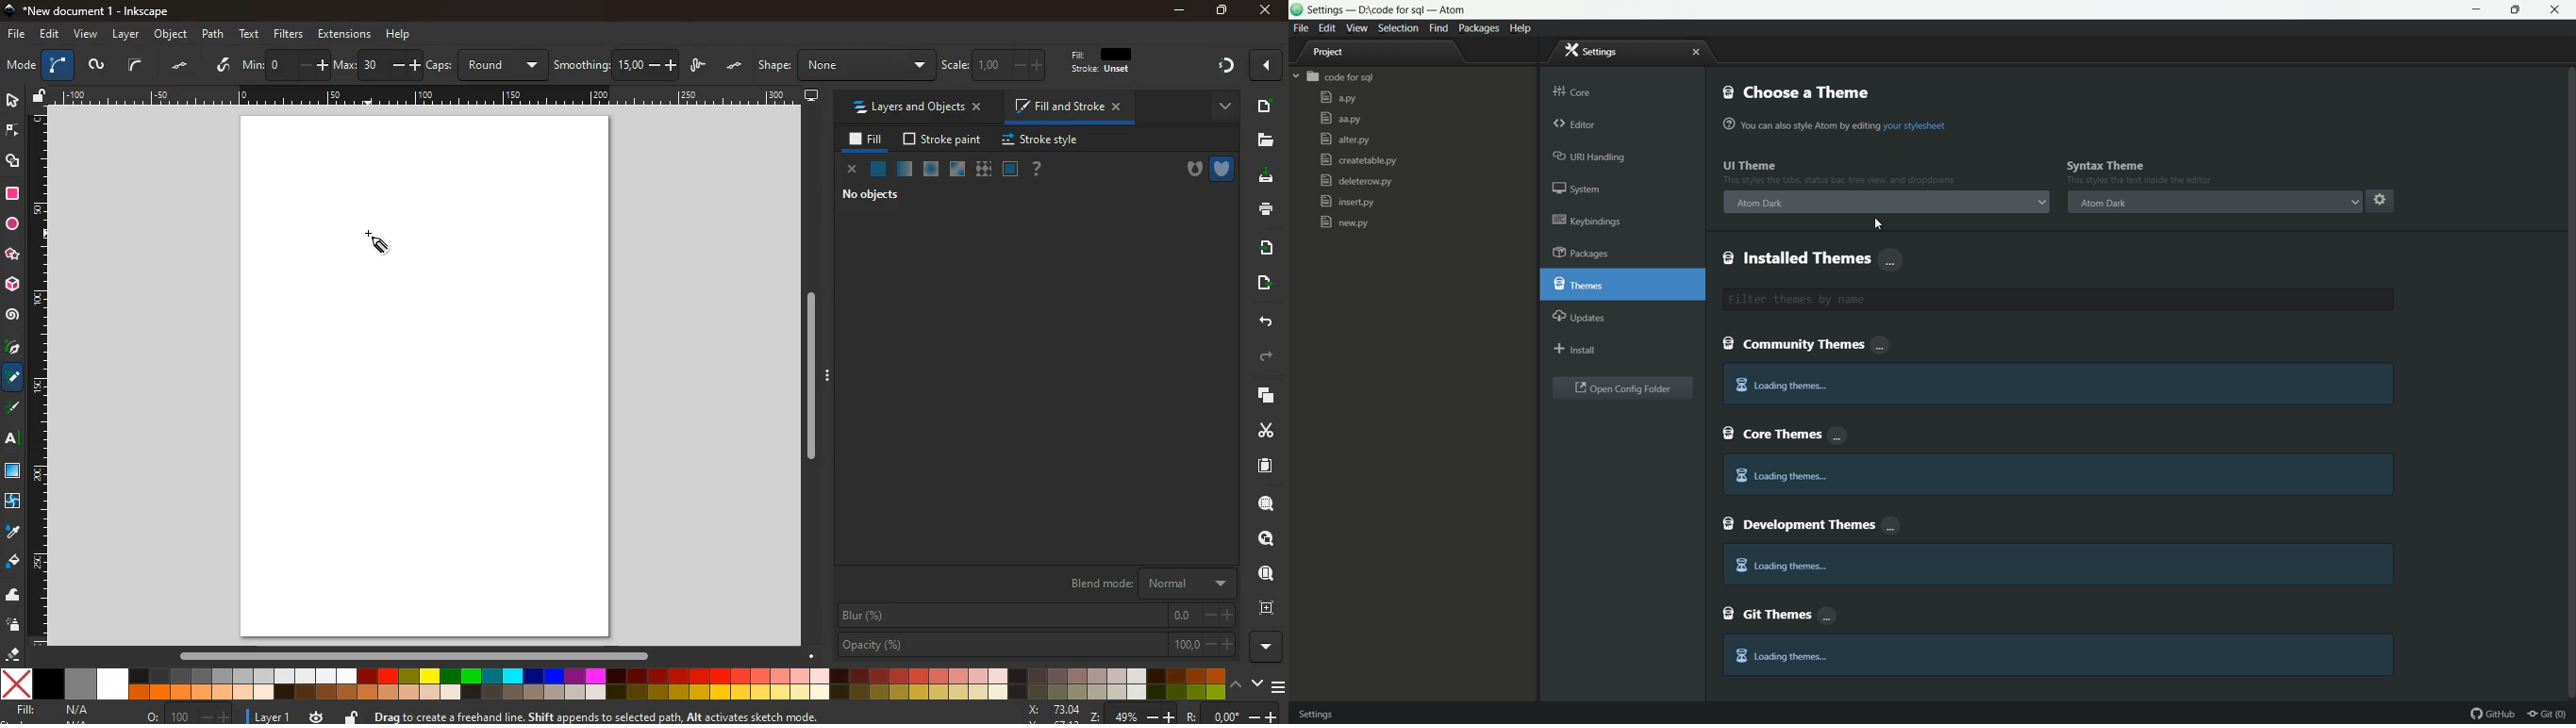 This screenshot has width=2576, height=728. Describe the element at coordinates (1333, 76) in the screenshot. I see `code for sql folder` at that location.